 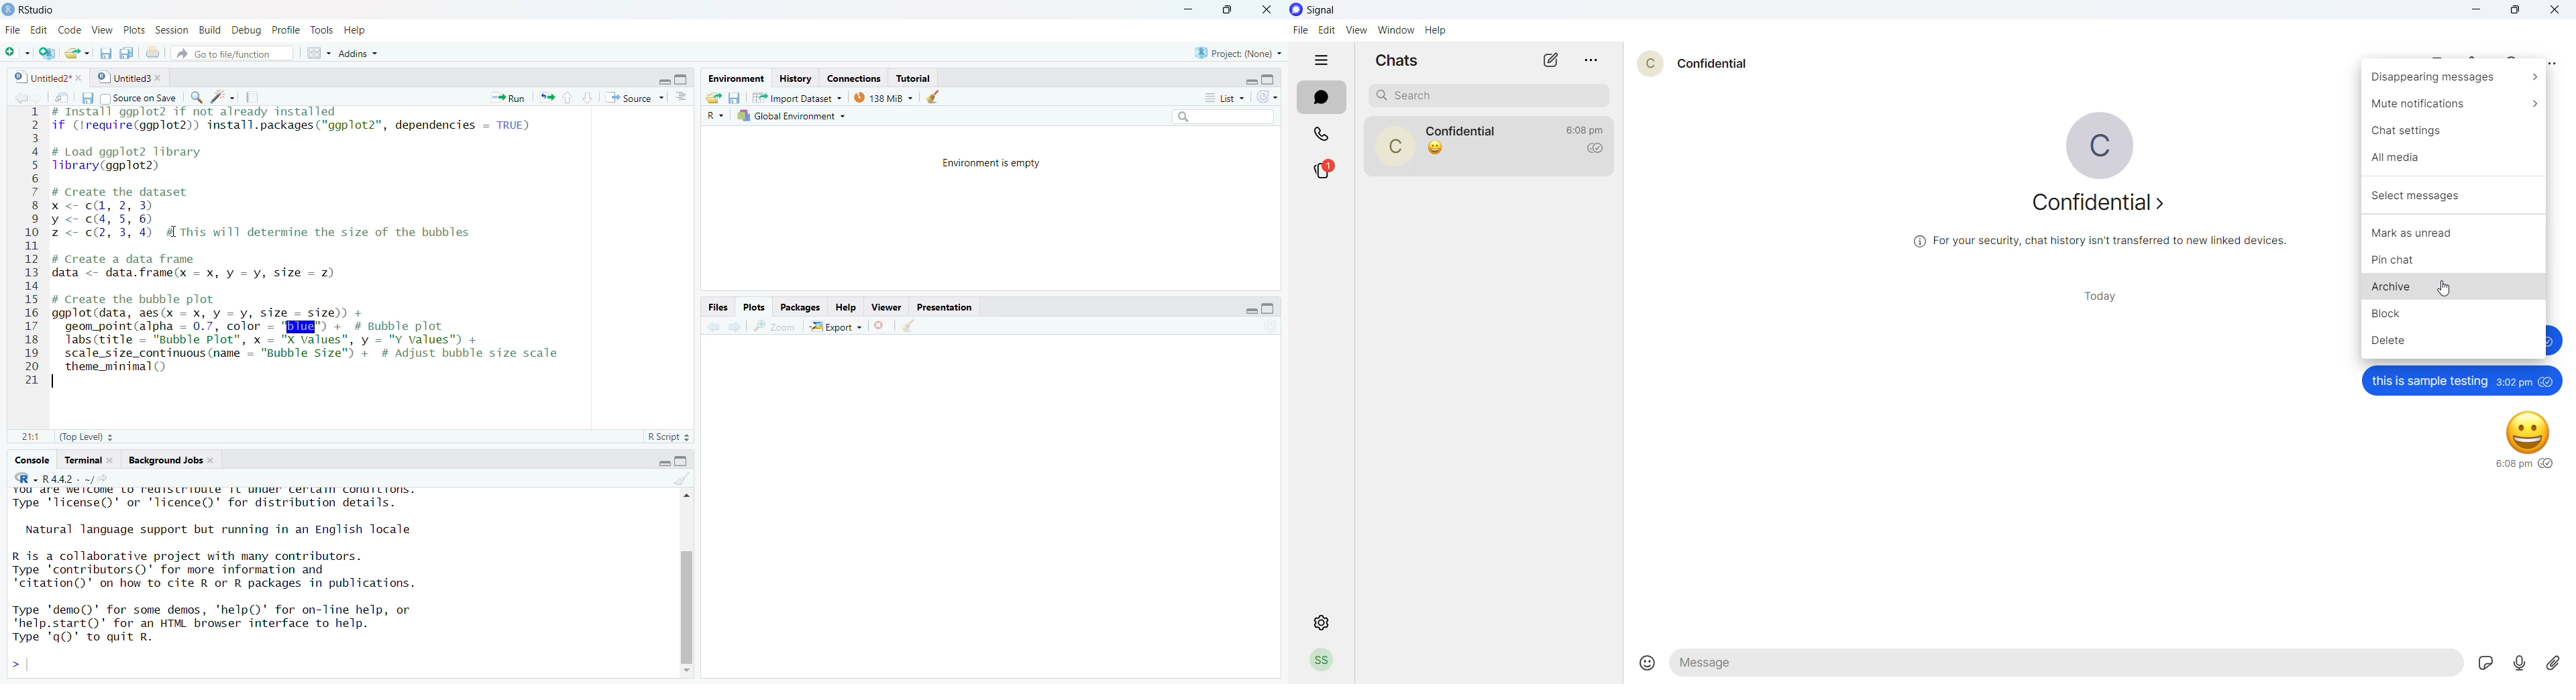 I want to click on Go to file/function, so click(x=232, y=53).